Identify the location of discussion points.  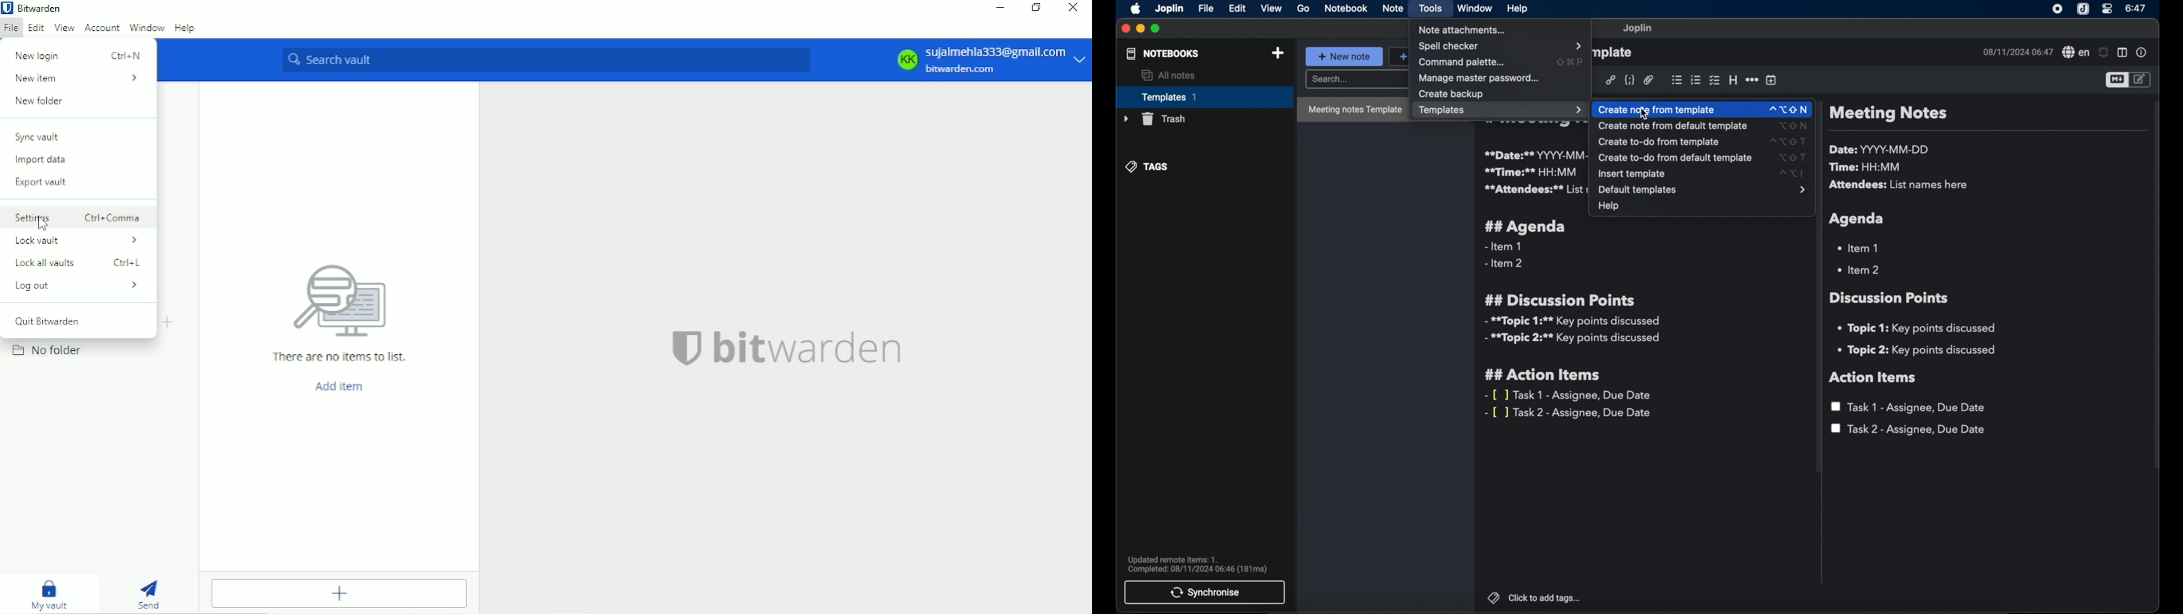
(1891, 298).